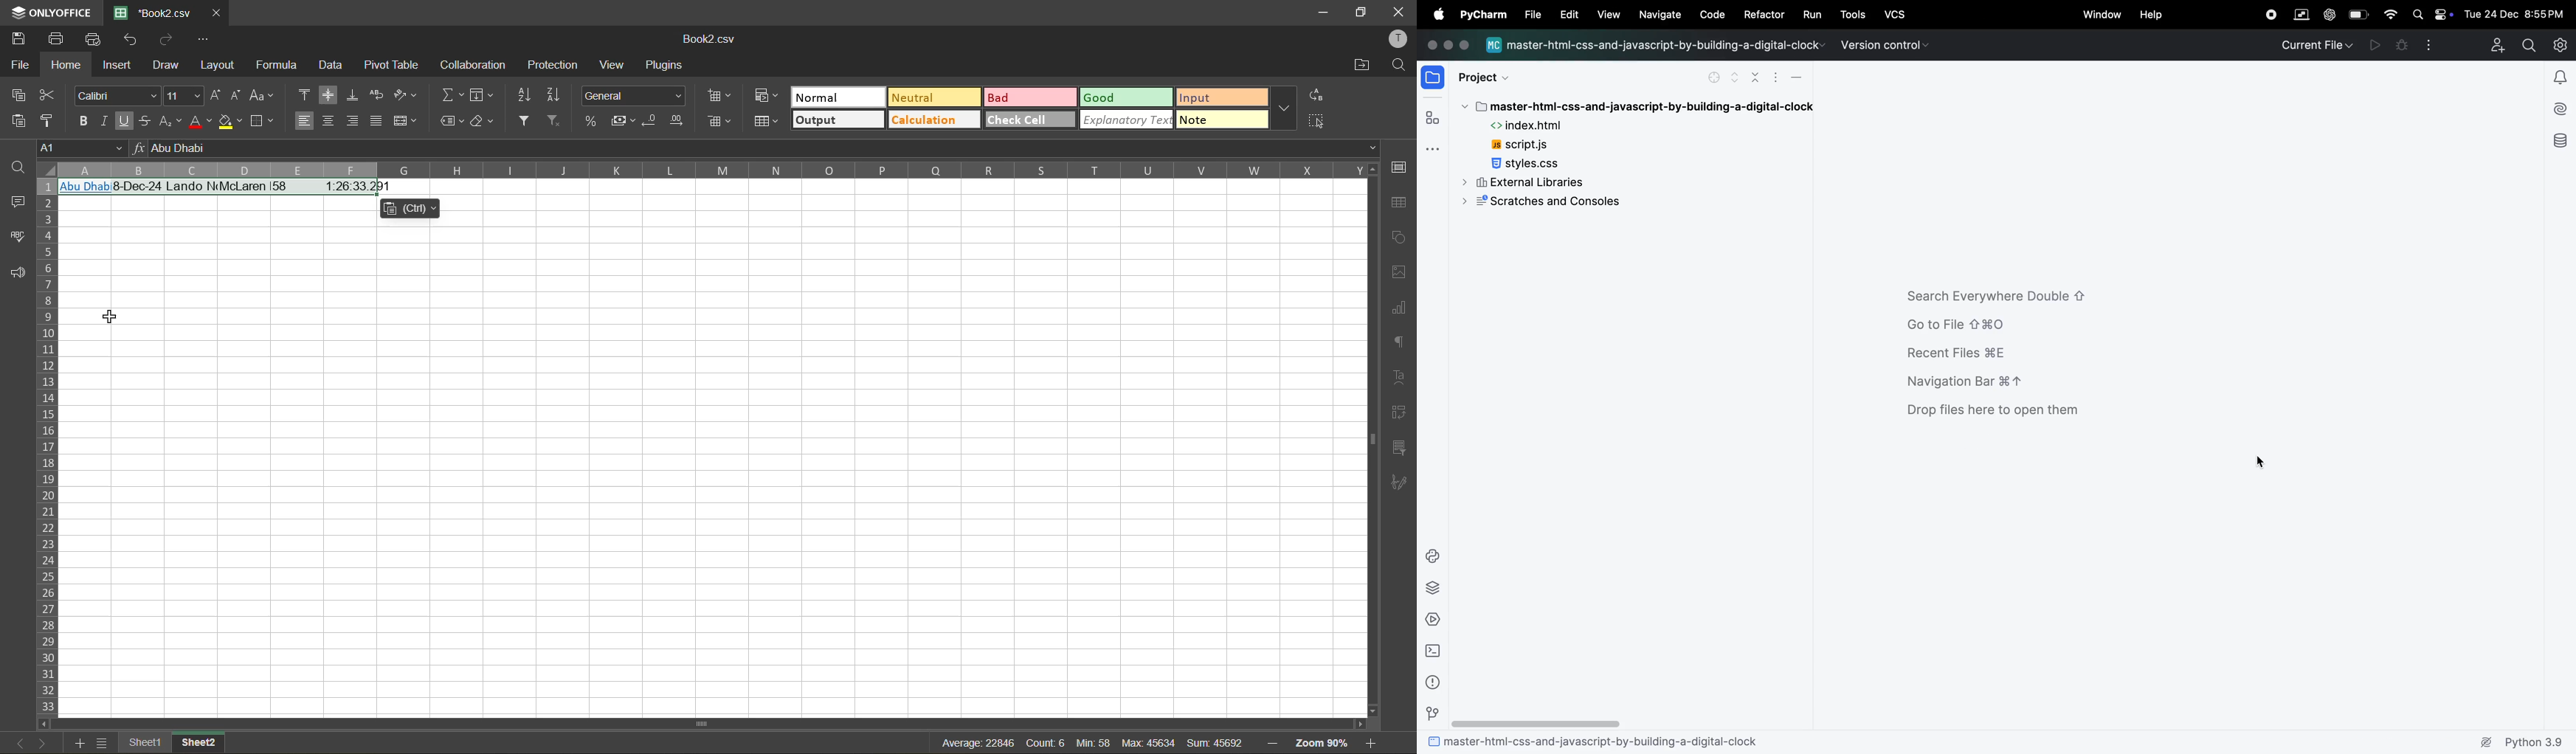  Describe the element at coordinates (2259, 460) in the screenshot. I see `cursor` at that location.